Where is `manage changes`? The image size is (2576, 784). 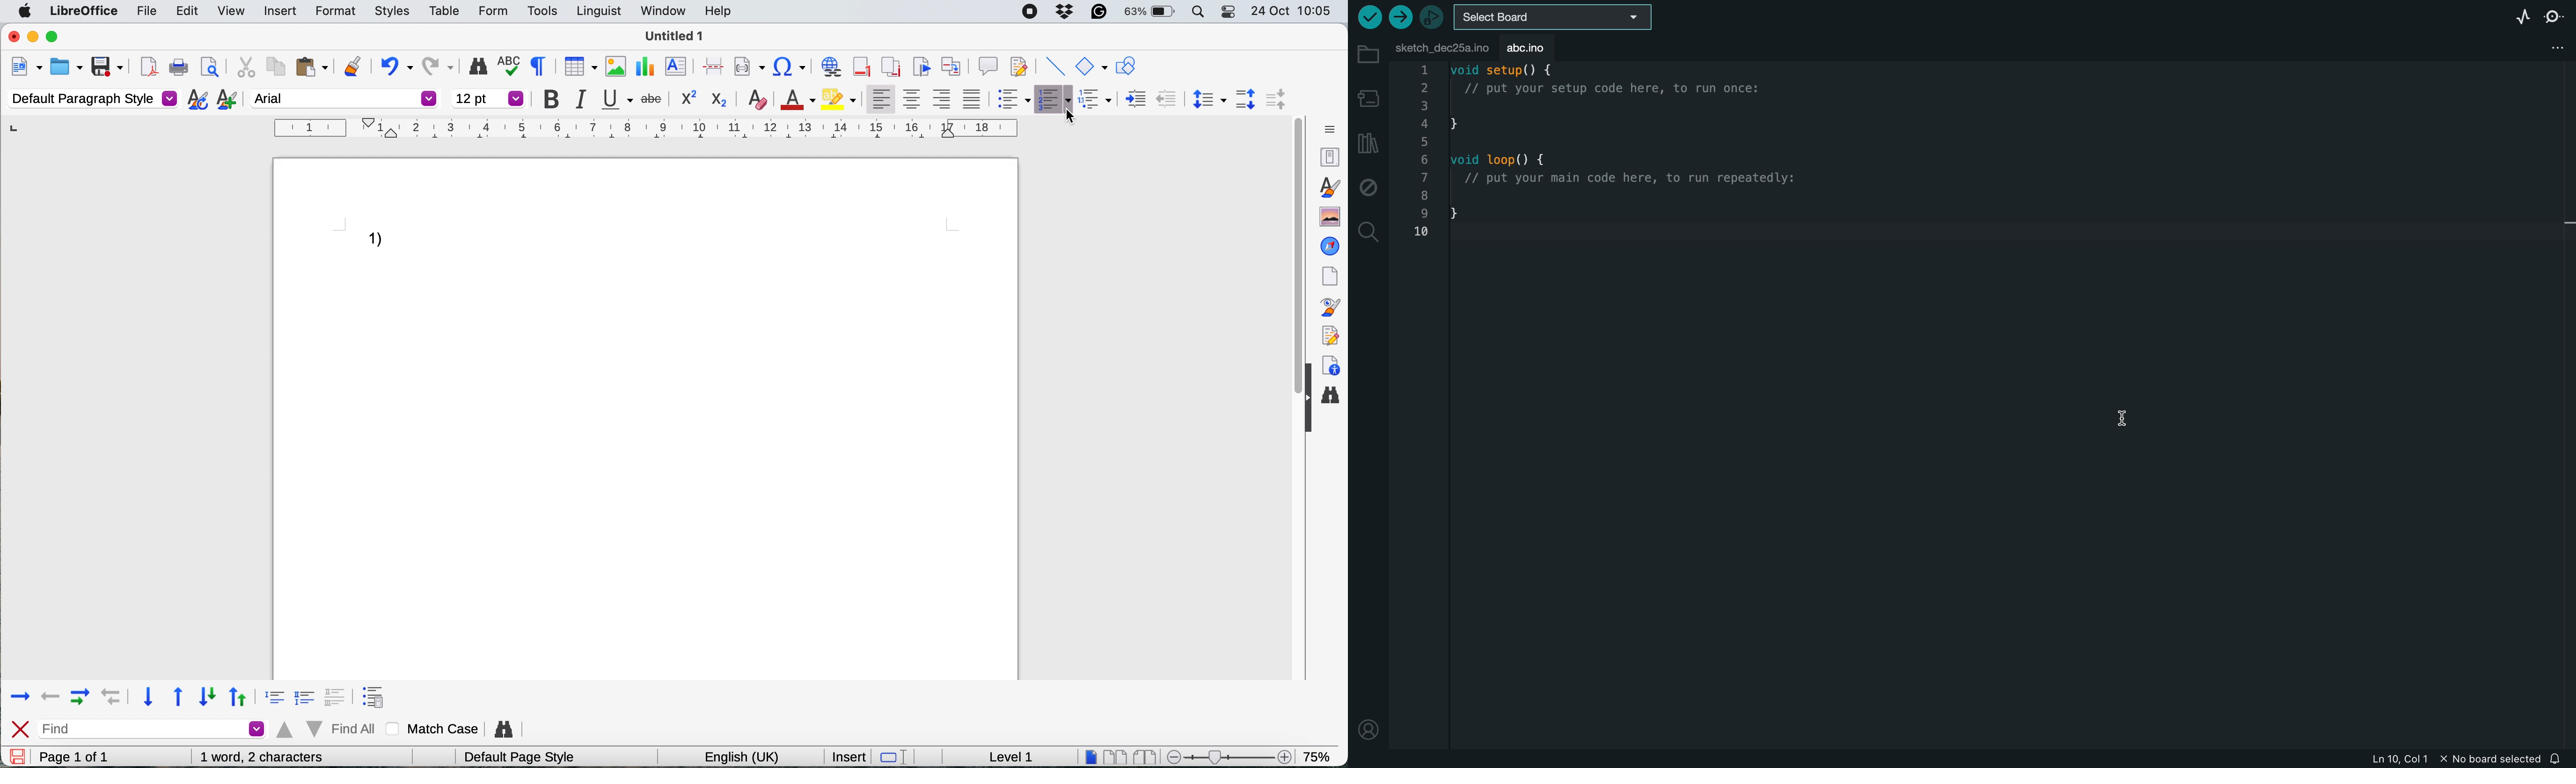 manage changes is located at coordinates (1327, 335).